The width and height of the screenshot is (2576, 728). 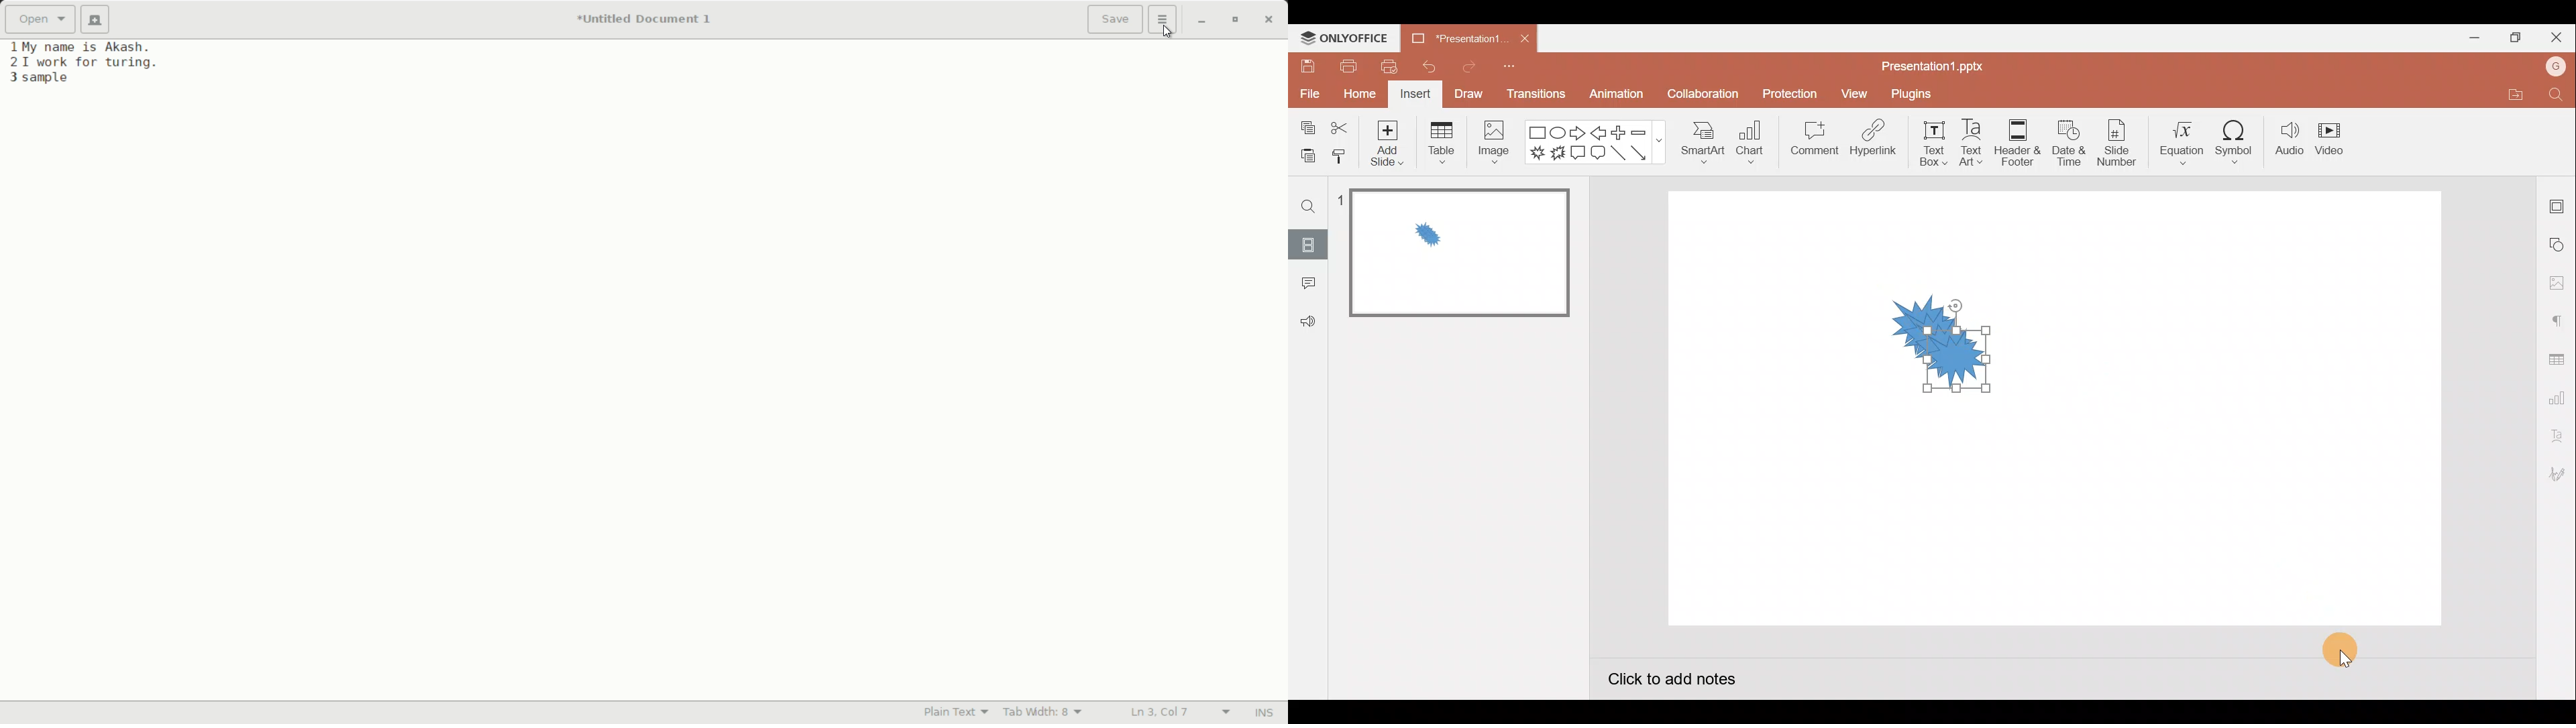 What do you see at coordinates (1816, 145) in the screenshot?
I see `Comment` at bounding box center [1816, 145].